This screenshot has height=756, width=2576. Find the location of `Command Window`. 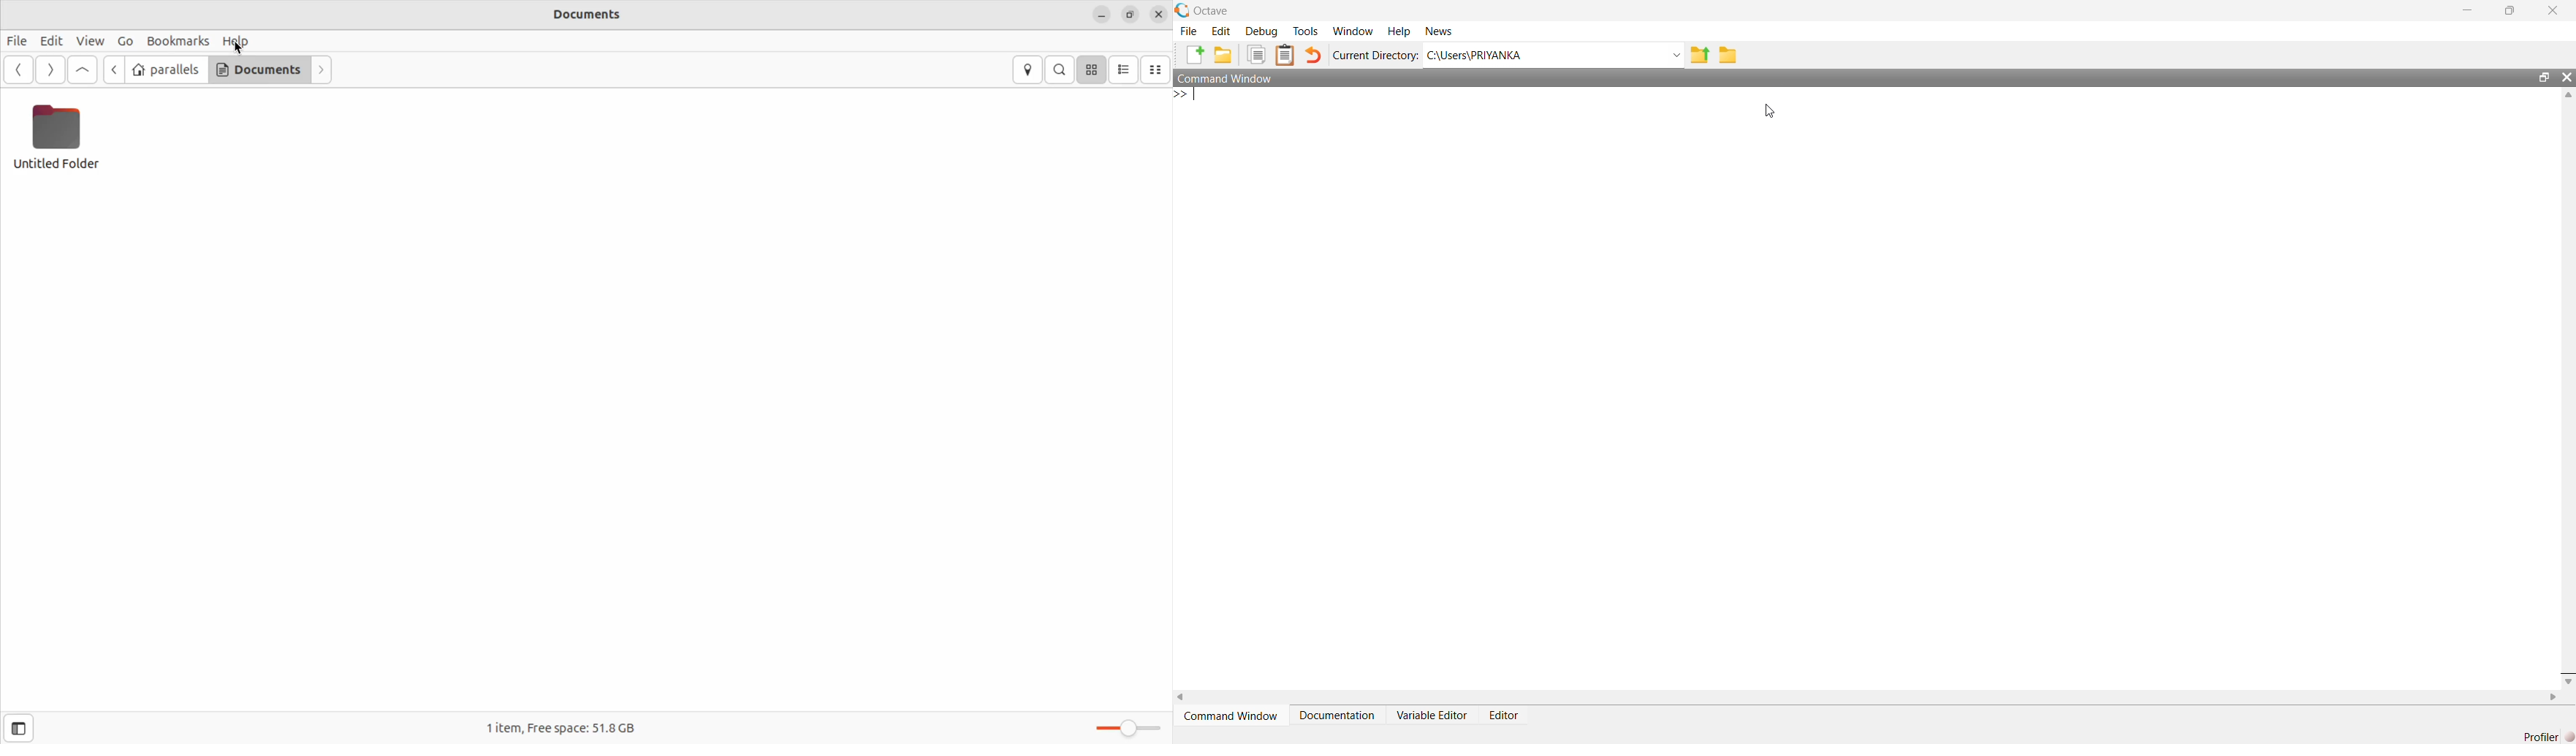

Command Window is located at coordinates (1227, 78).